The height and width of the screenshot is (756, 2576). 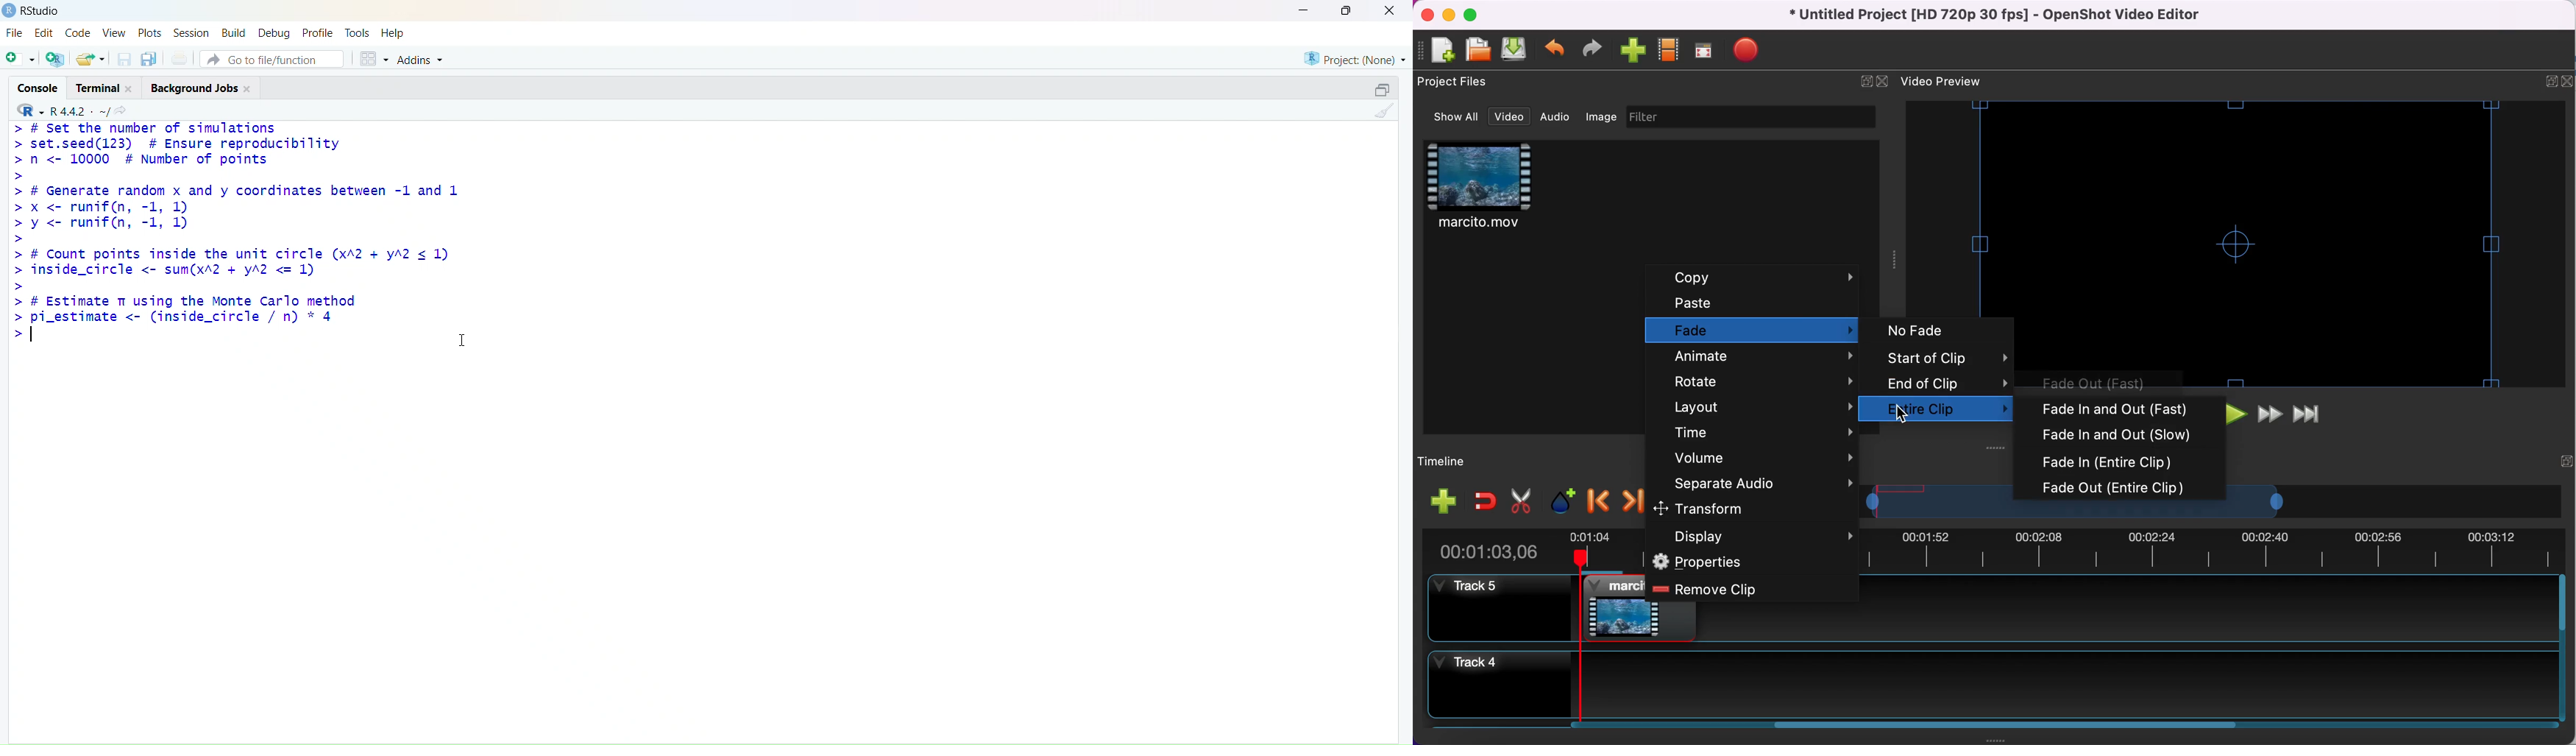 What do you see at coordinates (17, 32) in the screenshot?
I see `File` at bounding box center [17, 32].